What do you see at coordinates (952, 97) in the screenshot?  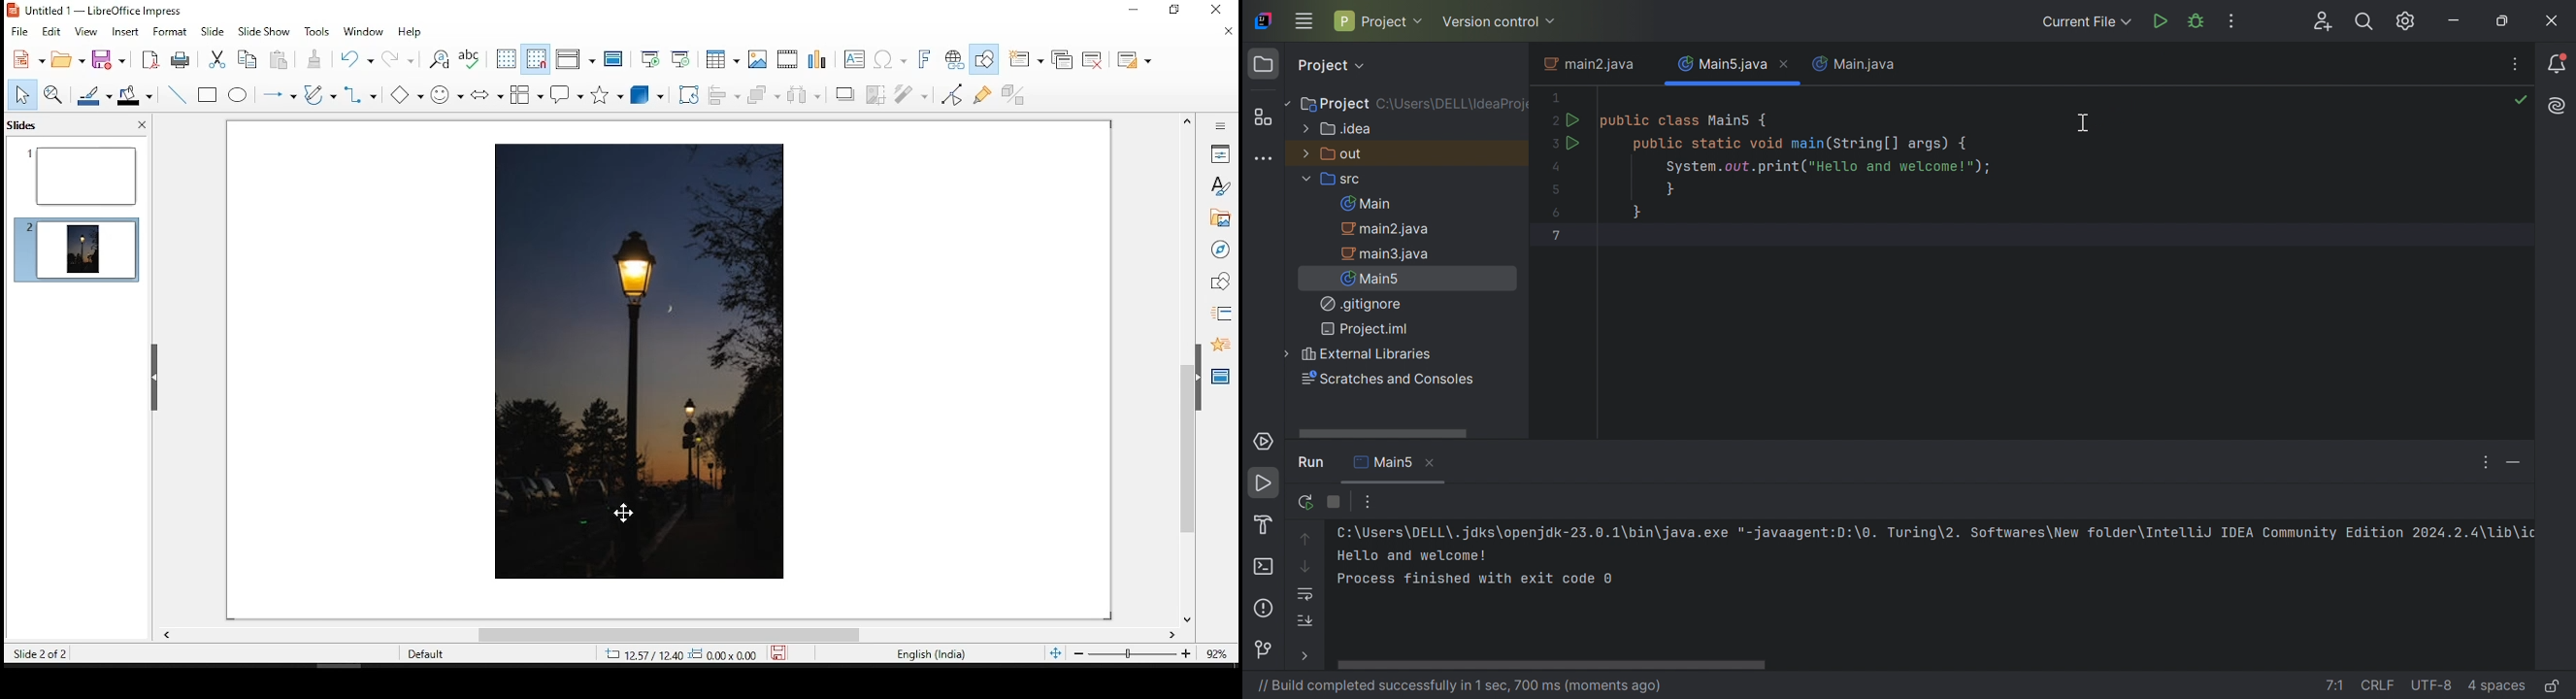 I see `toggle point edit mode` at bounding box center [952, 97].